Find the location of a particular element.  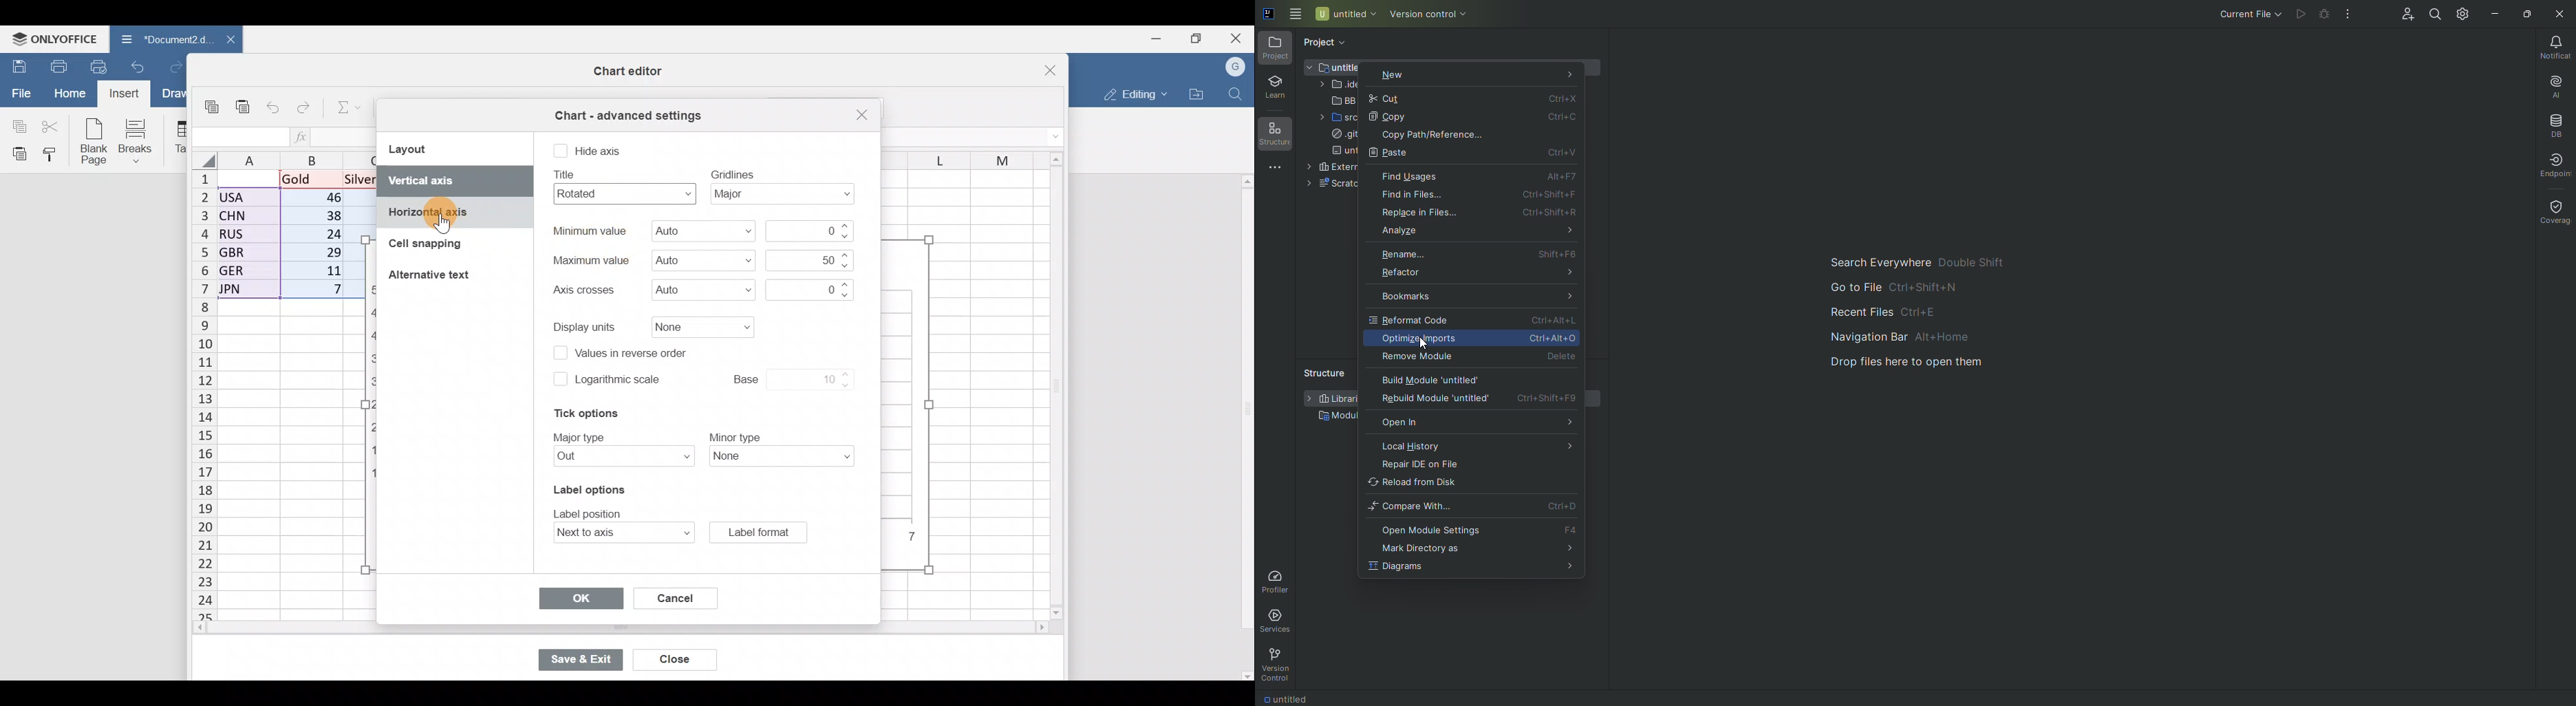

Cut is located at coordinates (1476, 96).